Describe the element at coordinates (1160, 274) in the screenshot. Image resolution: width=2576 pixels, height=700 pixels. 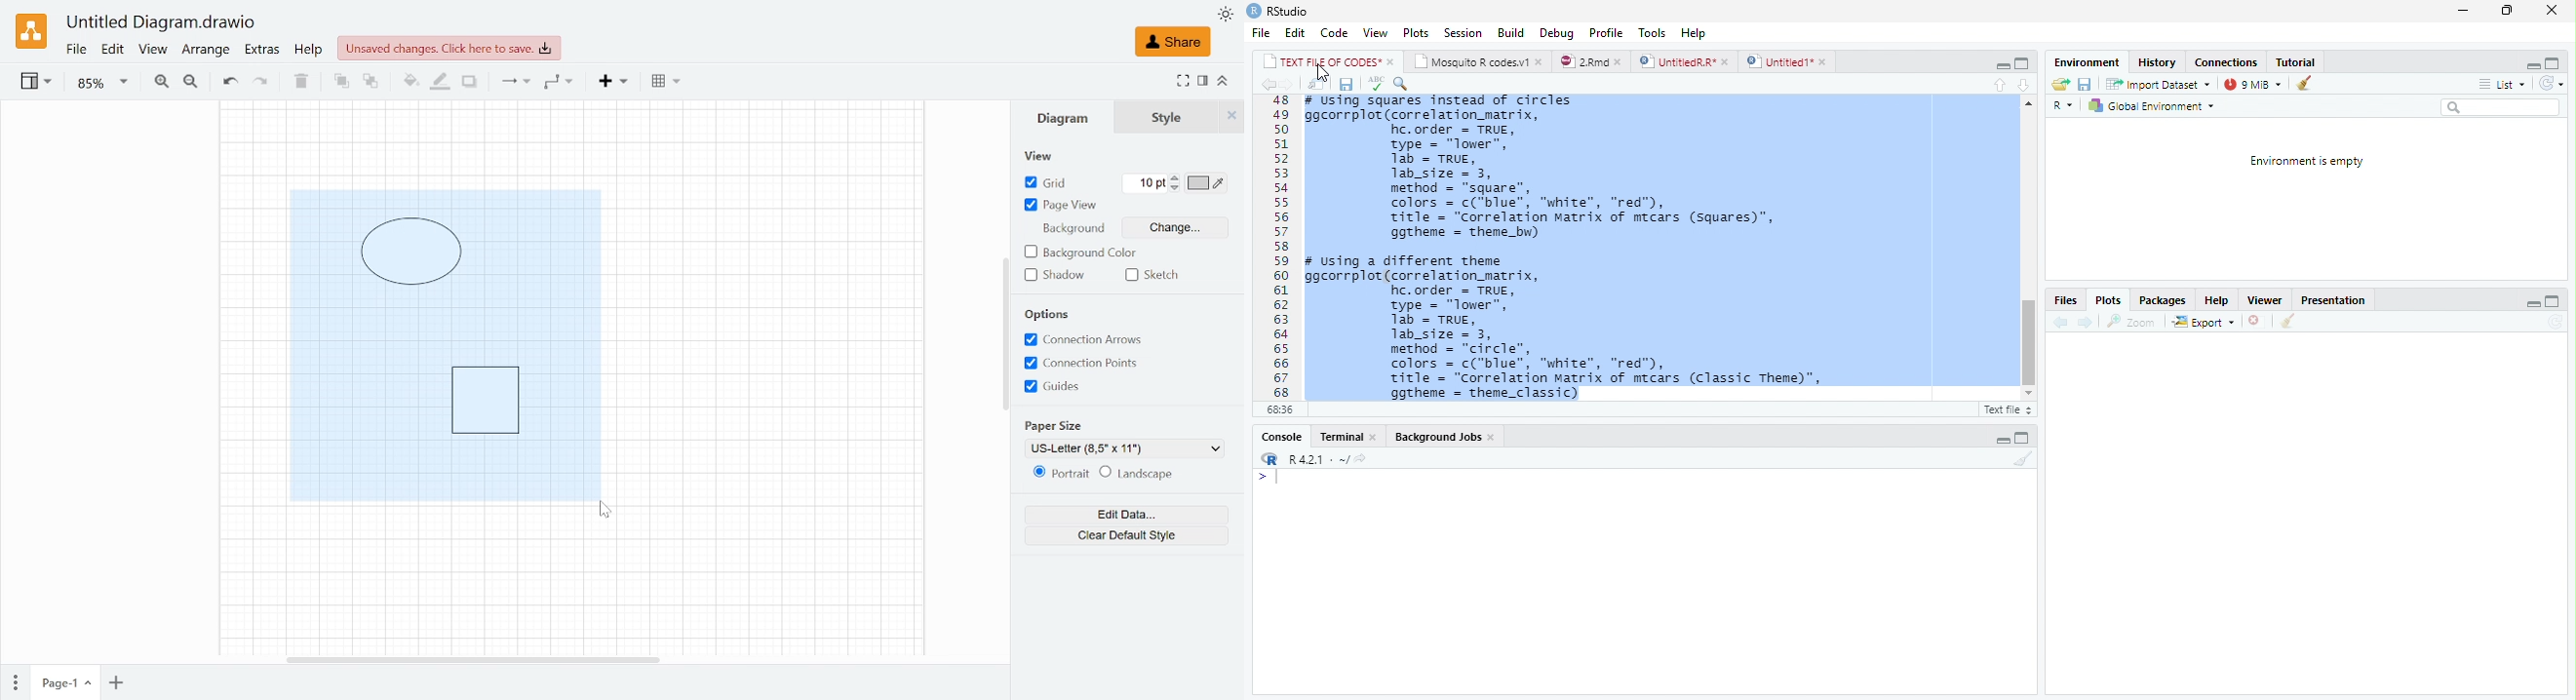
I see `Sketch` at that location.